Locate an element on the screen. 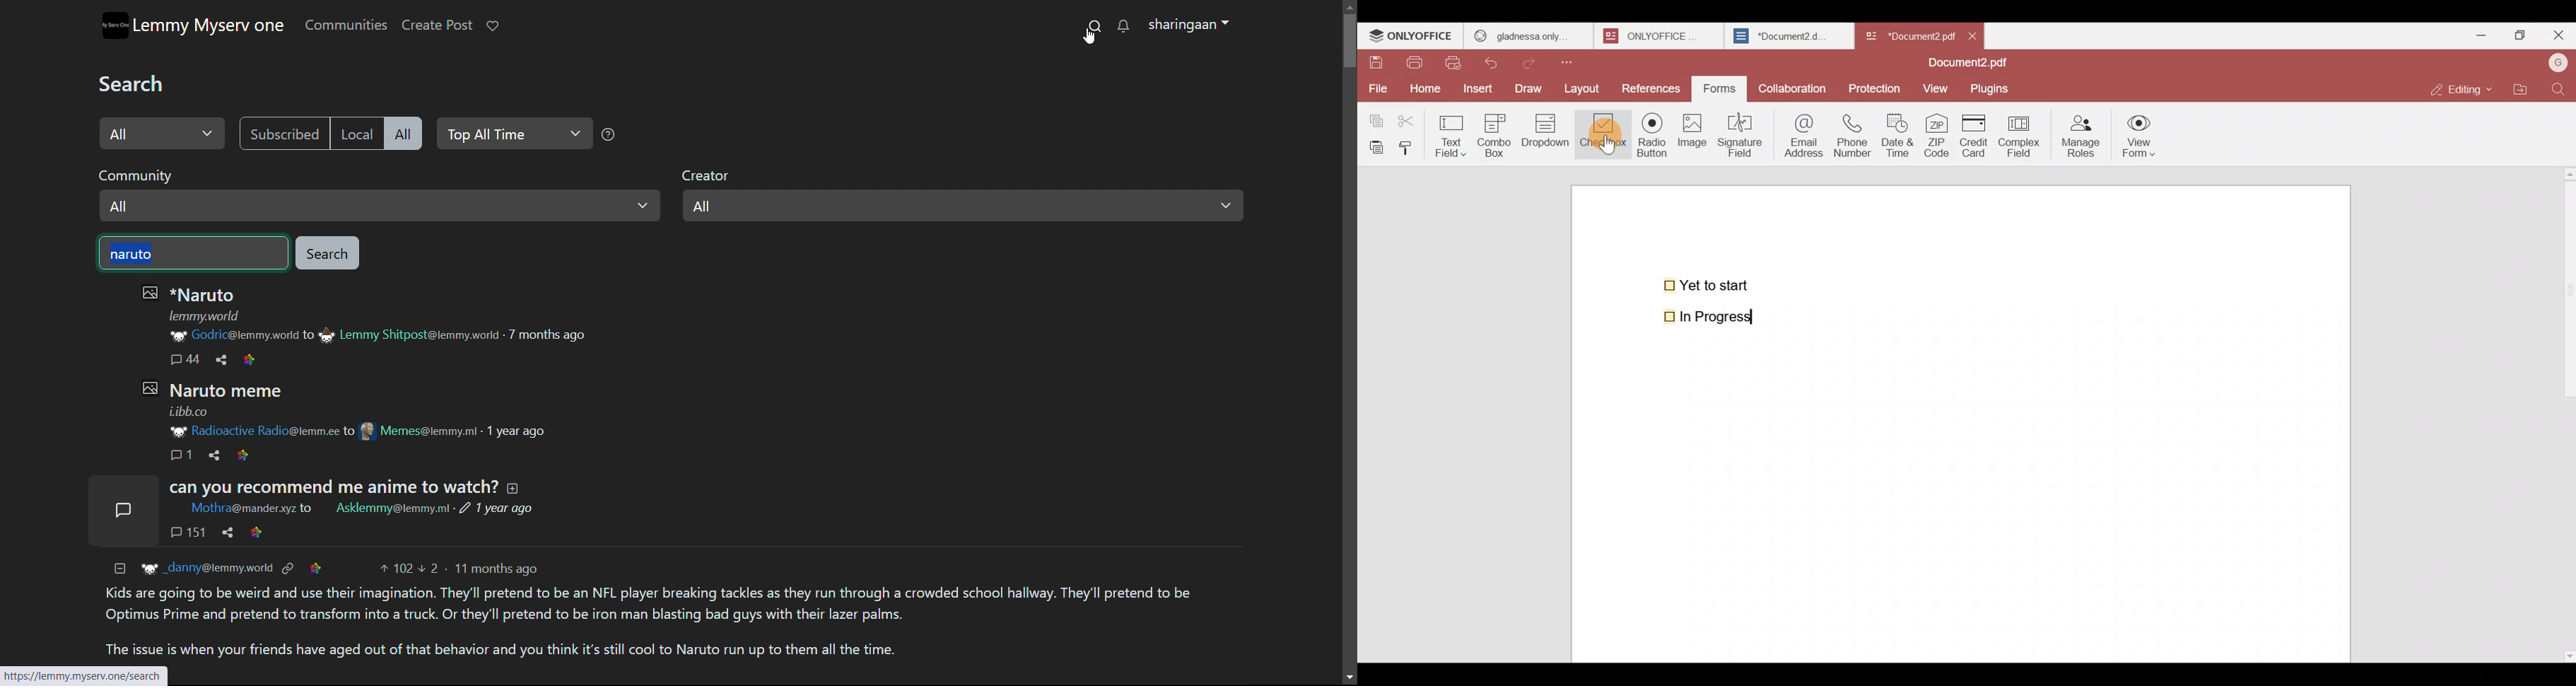  notifications is located at coordinates (1124, 25).